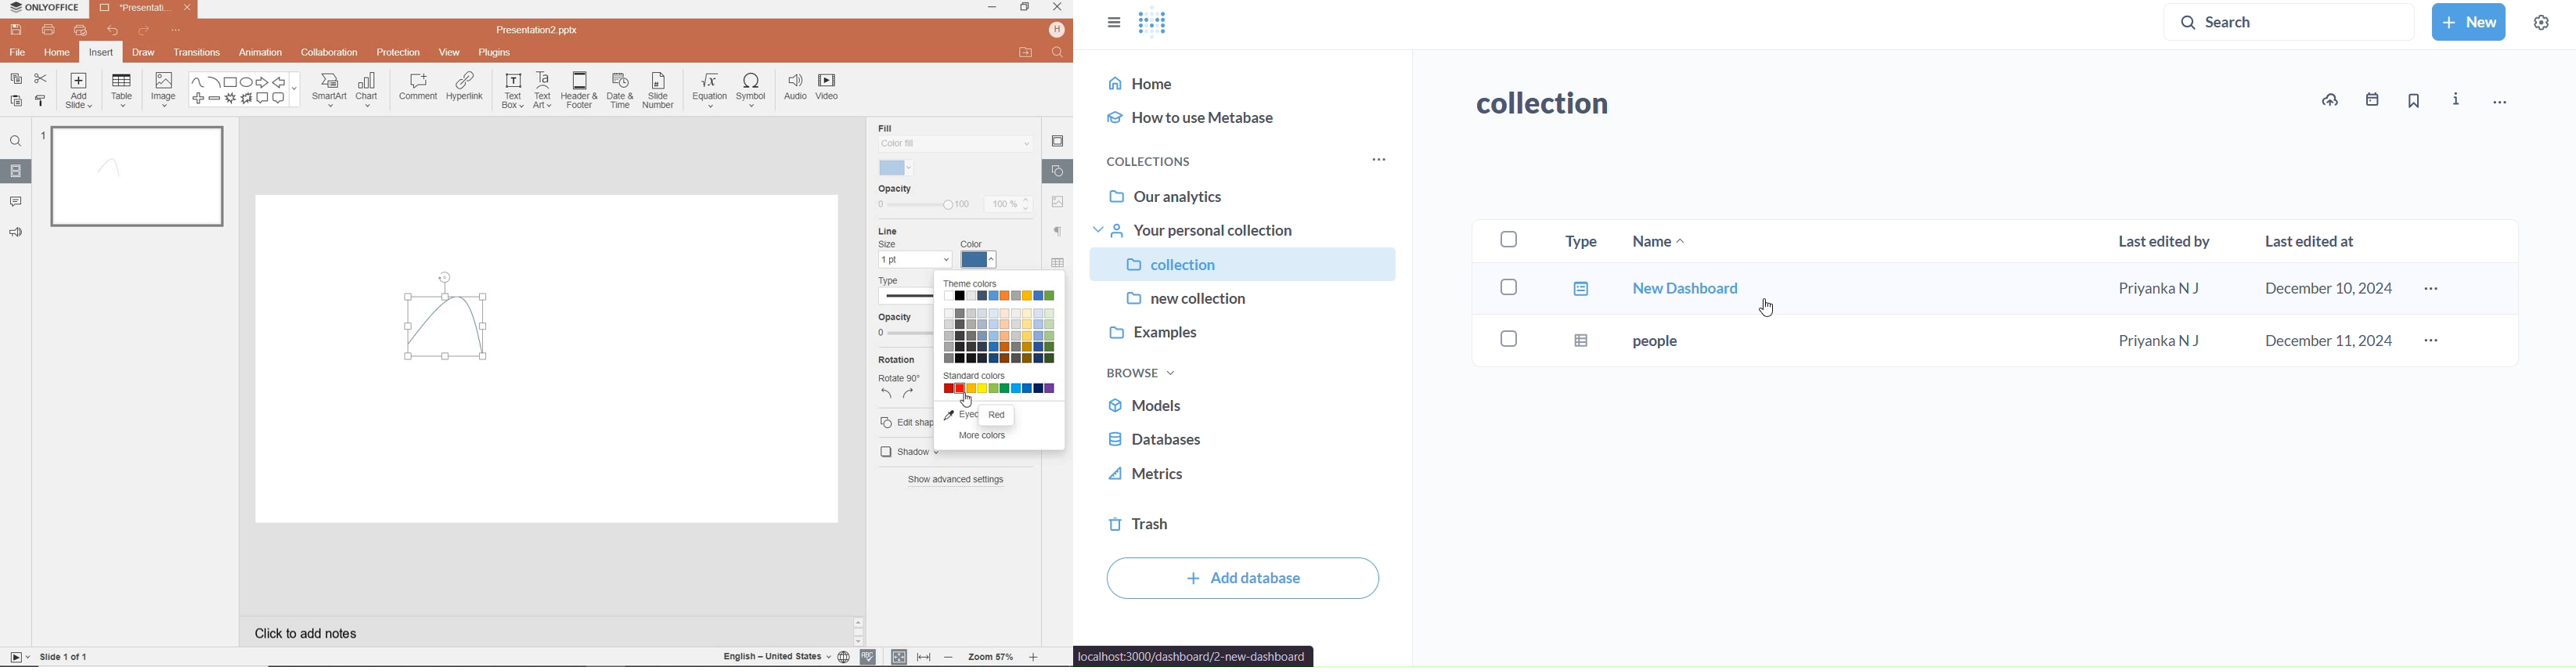  What do you see at coordinates (1666, 241) in the screenshot?
I see `name` at bounding box center [1666, 241].